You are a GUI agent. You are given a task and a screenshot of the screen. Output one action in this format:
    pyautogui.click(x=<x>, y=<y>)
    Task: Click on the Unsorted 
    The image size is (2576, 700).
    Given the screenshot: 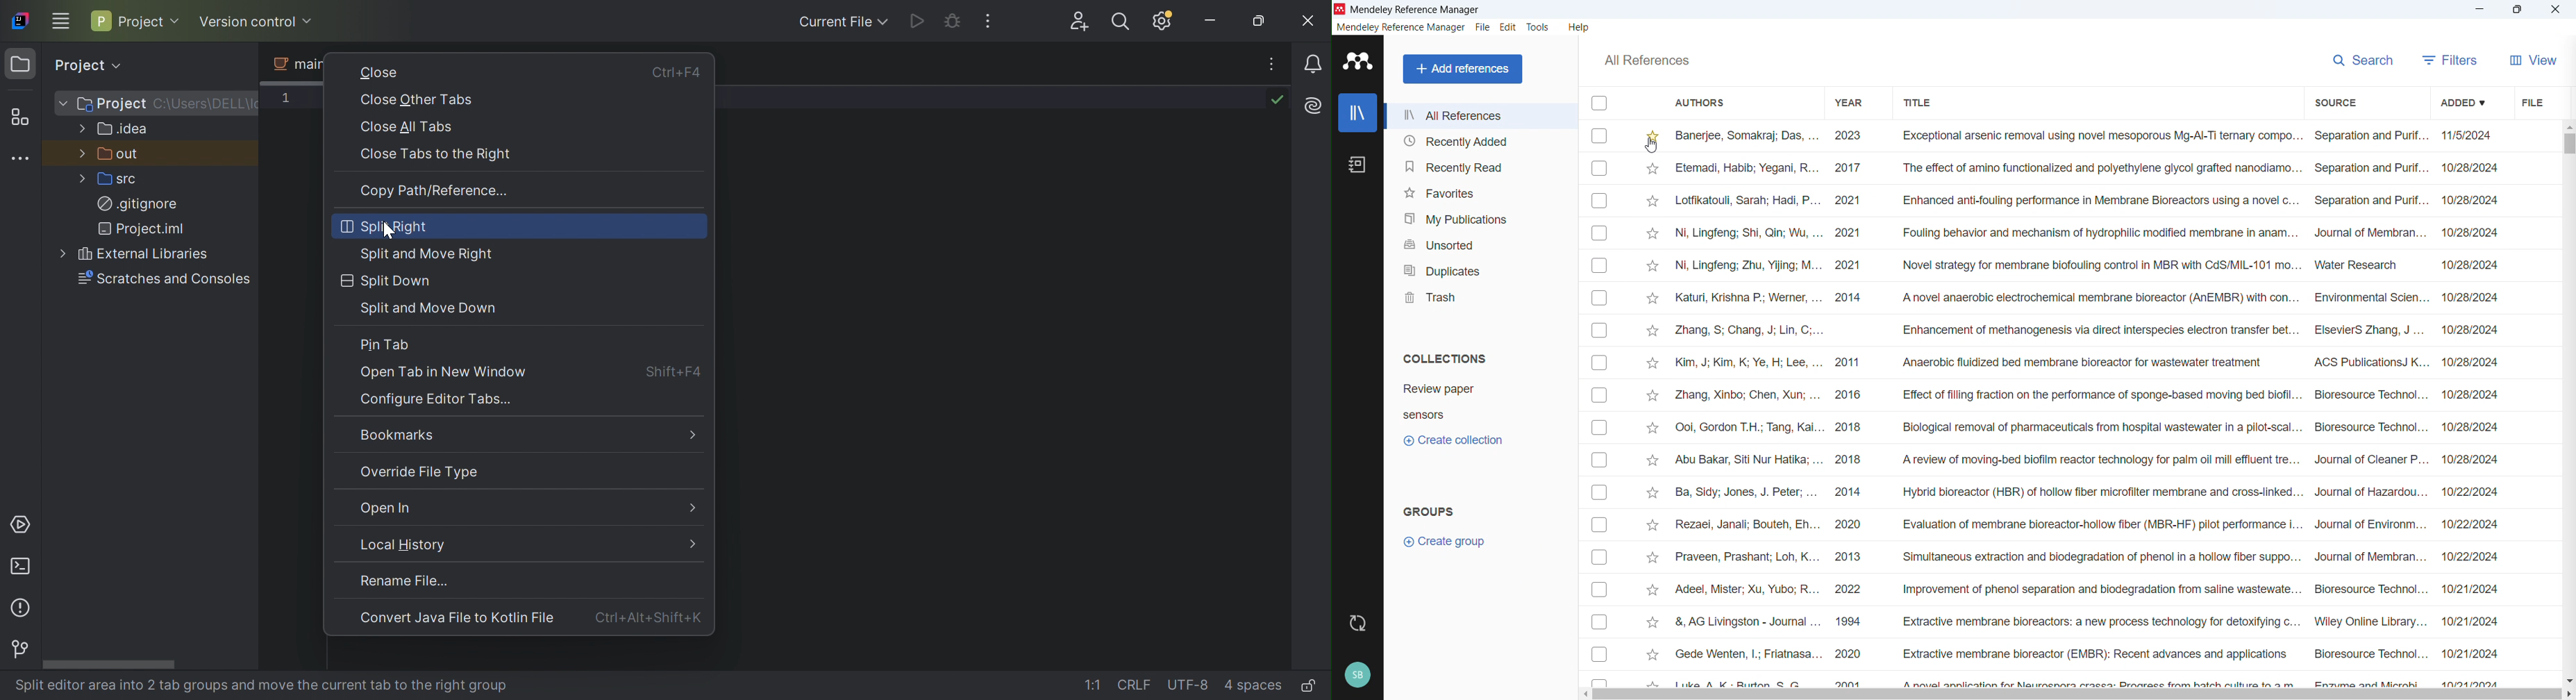 What is the action you would take?
    pyautogui.click(x=1481, y=242)
    